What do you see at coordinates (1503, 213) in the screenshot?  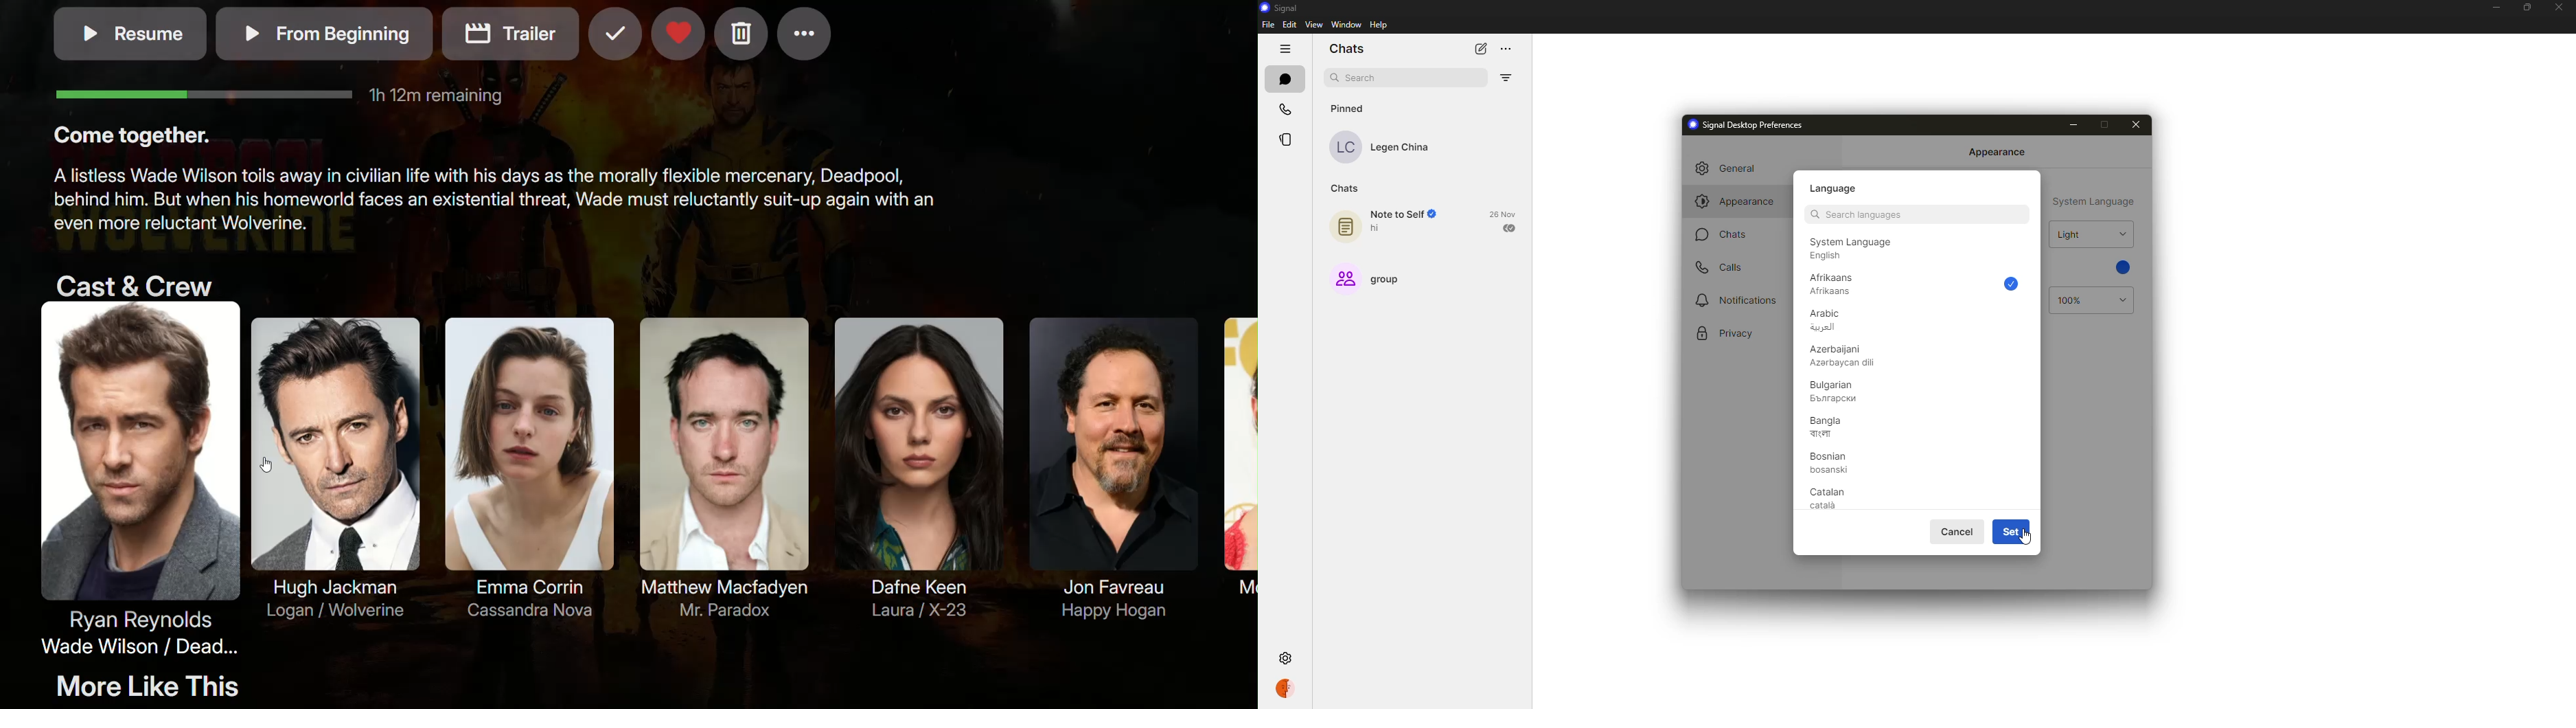 I see `date` at bounding box center [1503, 213].